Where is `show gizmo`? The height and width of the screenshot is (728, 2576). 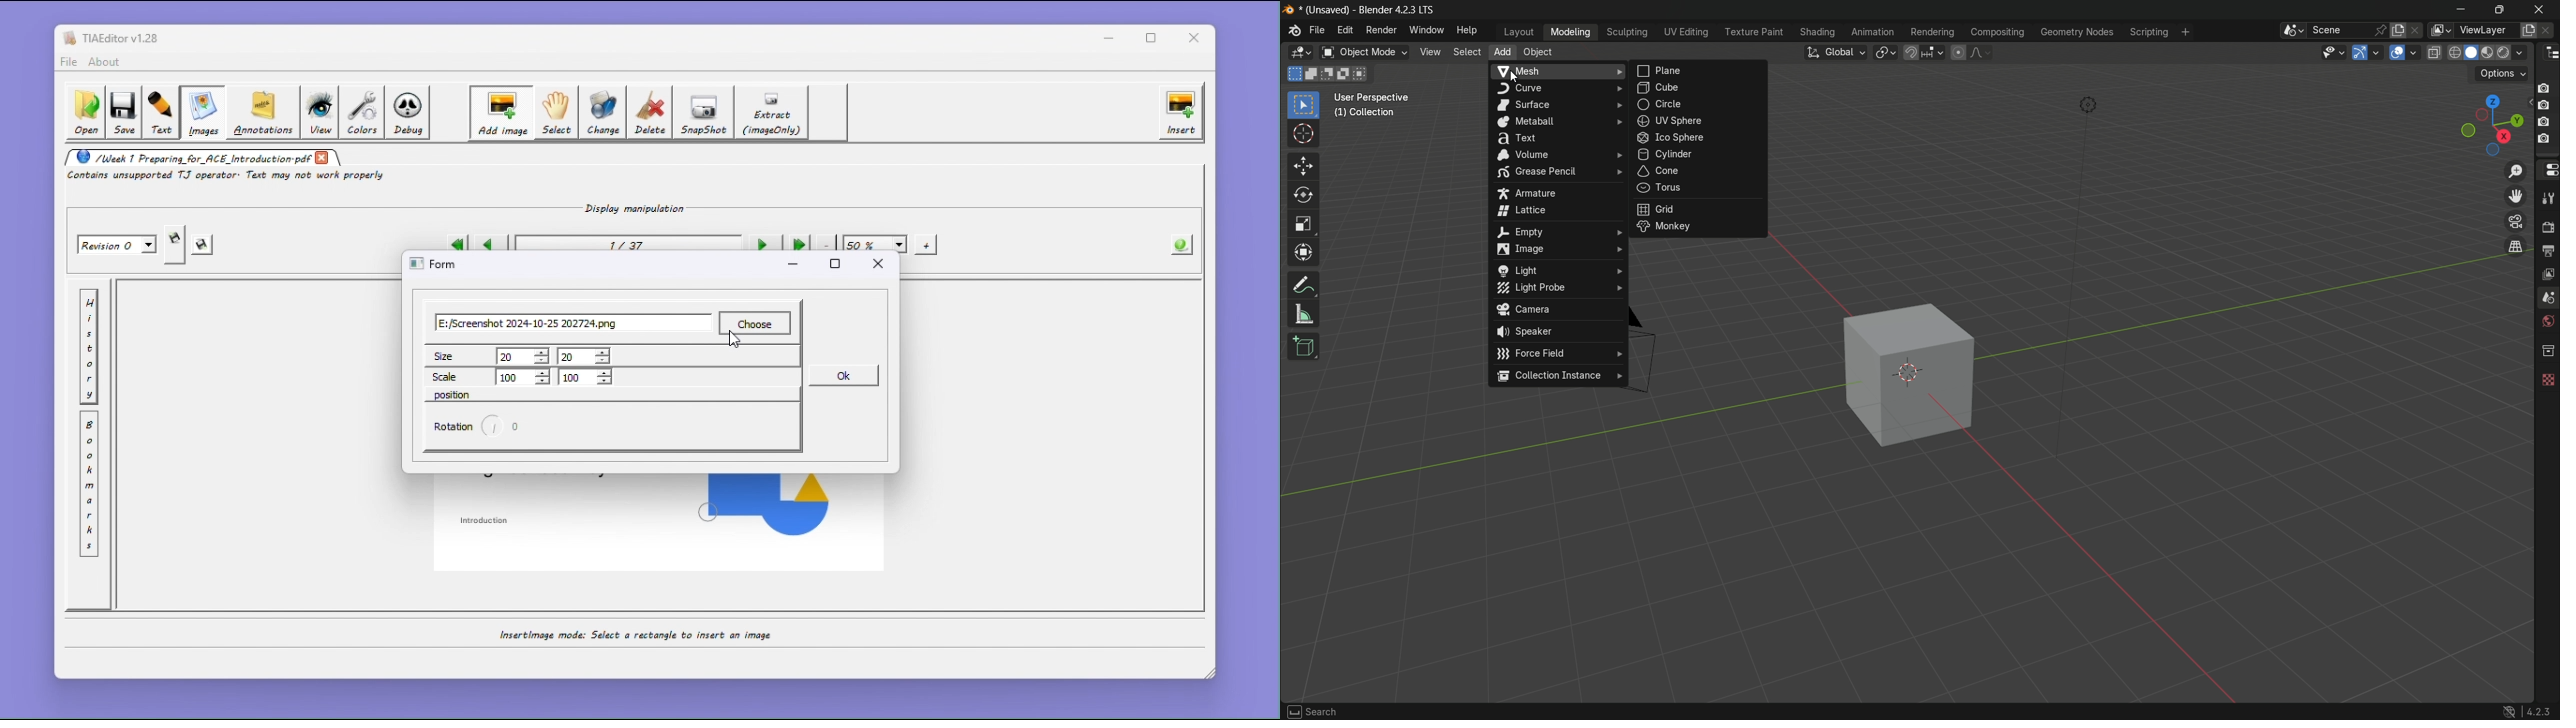 show gizmo is located at coordinates (2361, 53).